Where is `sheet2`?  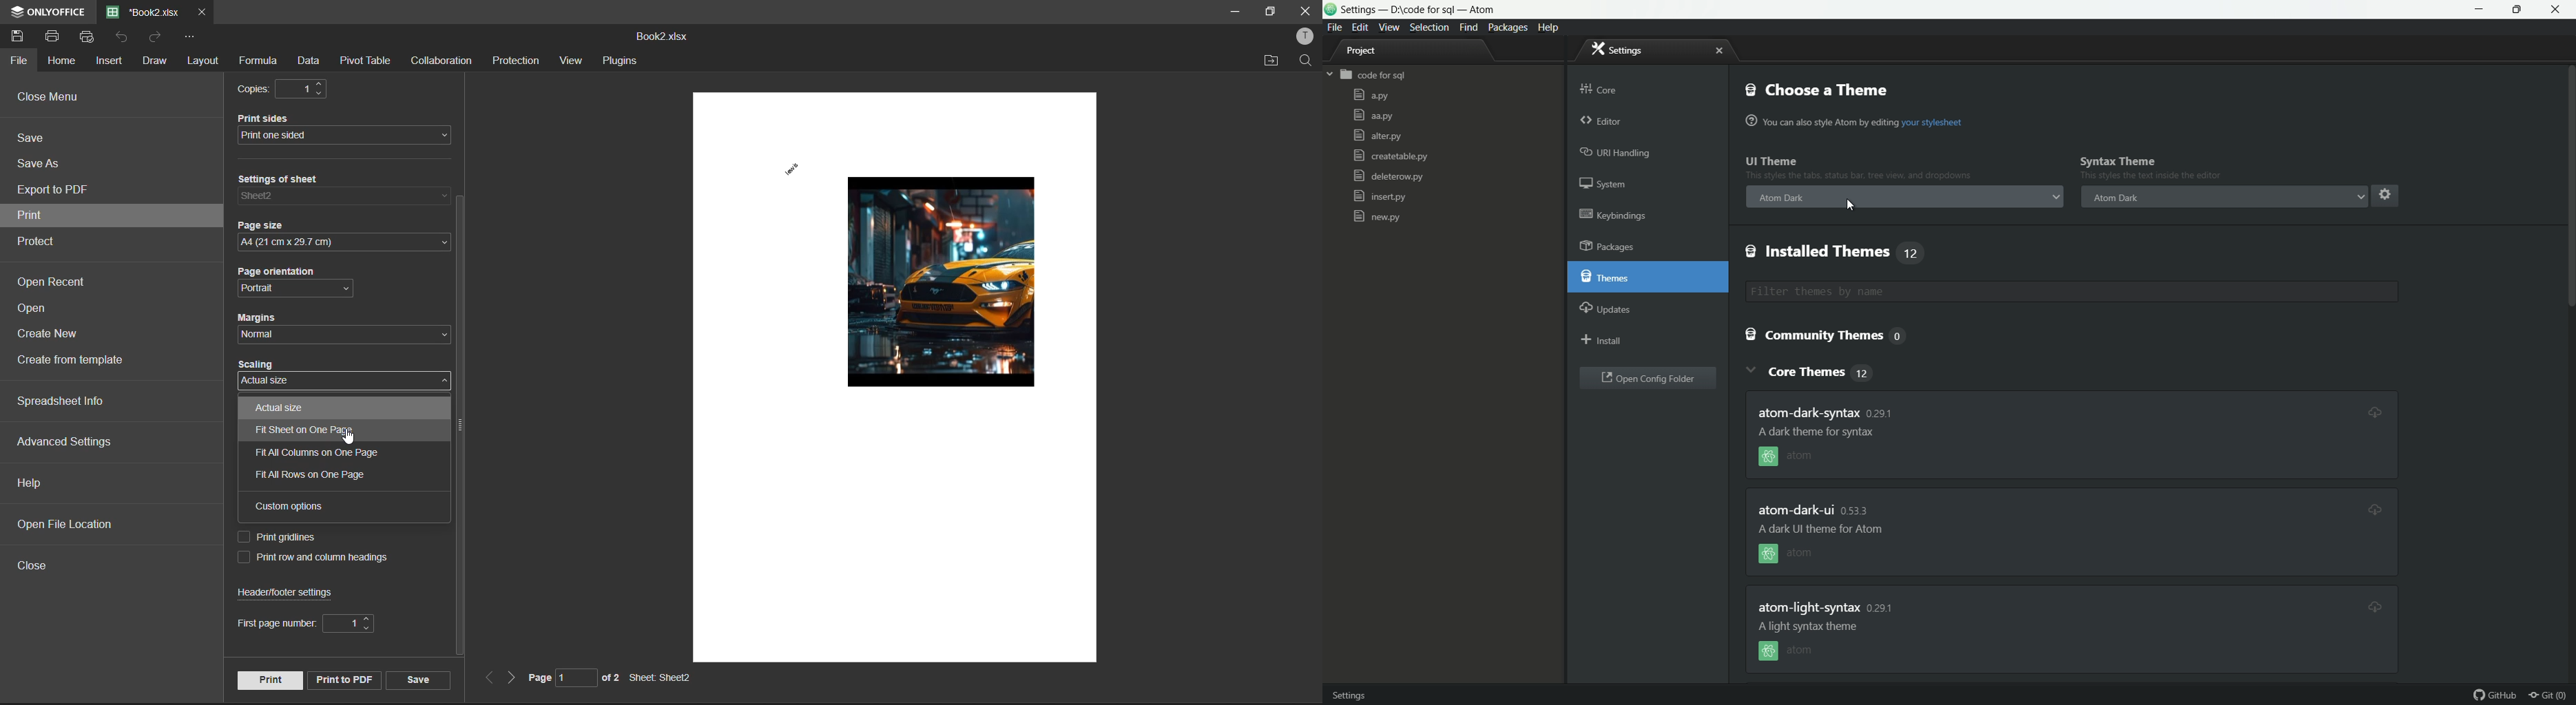
sheet2 is located at coordinates (281, 196).